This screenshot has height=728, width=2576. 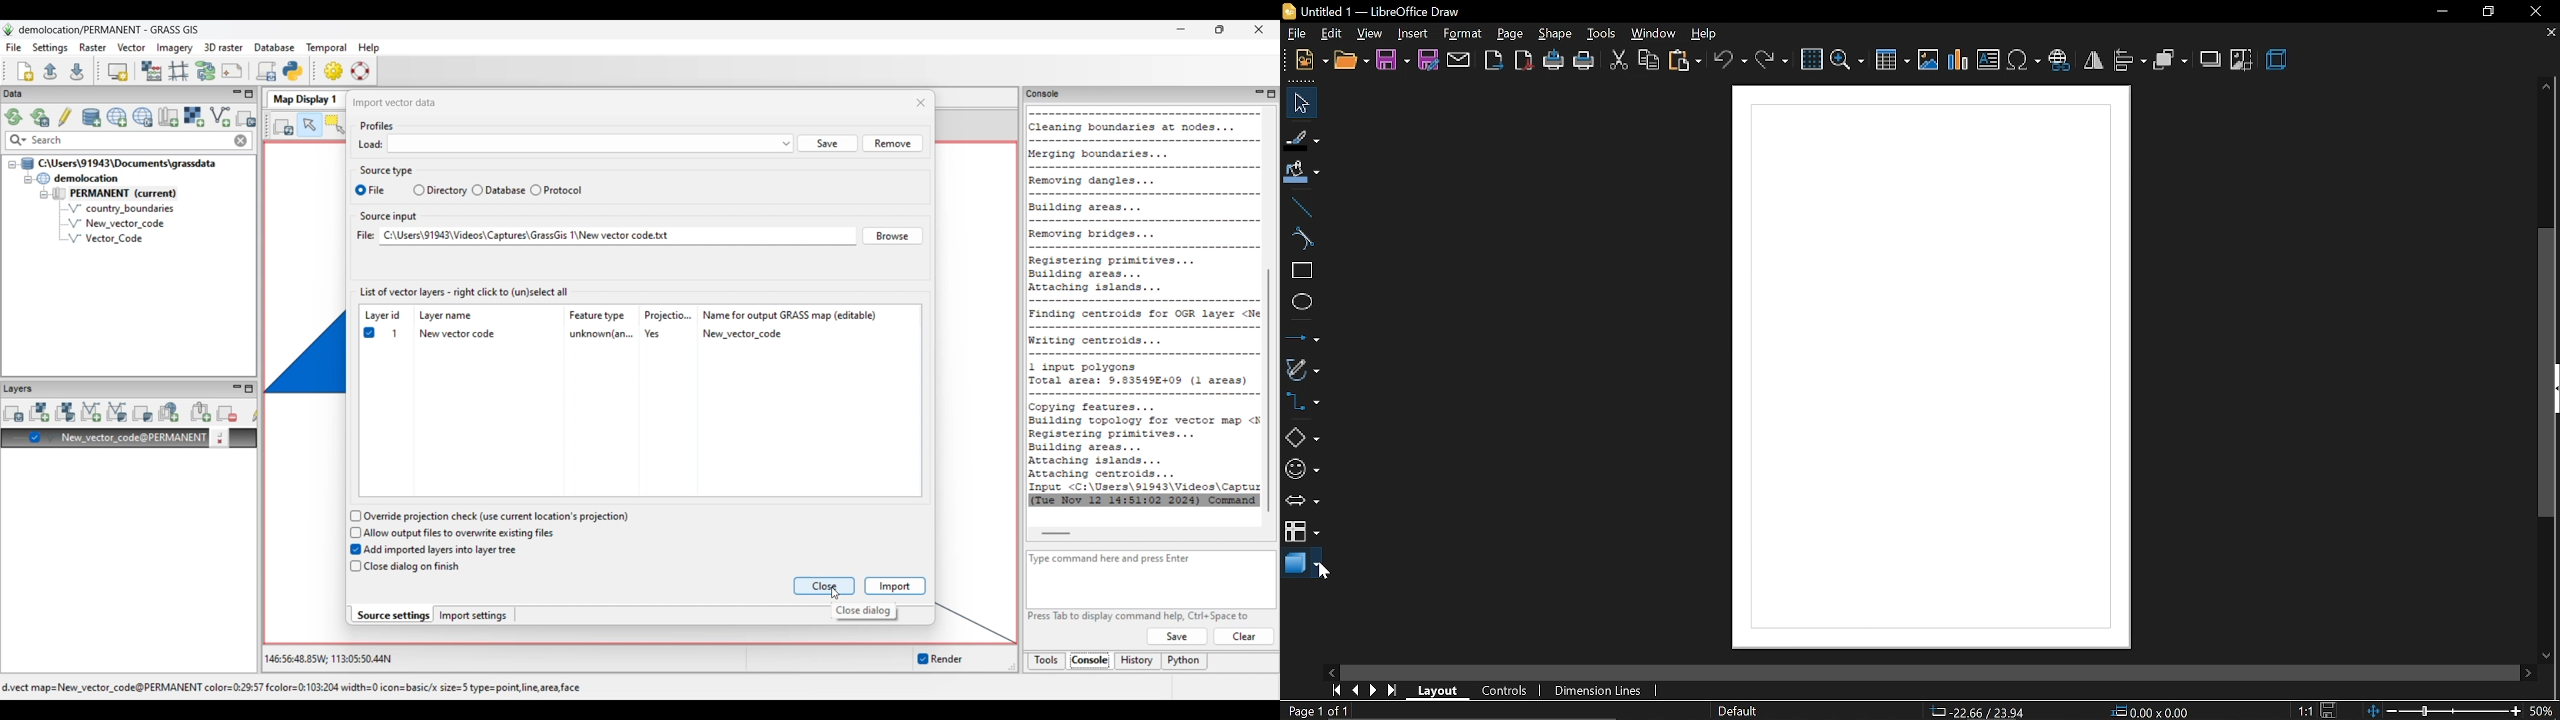 What do you see at coordinates (1303, 502) in the screenshot?
I see `arrows` at bounding box center [1303, 502].